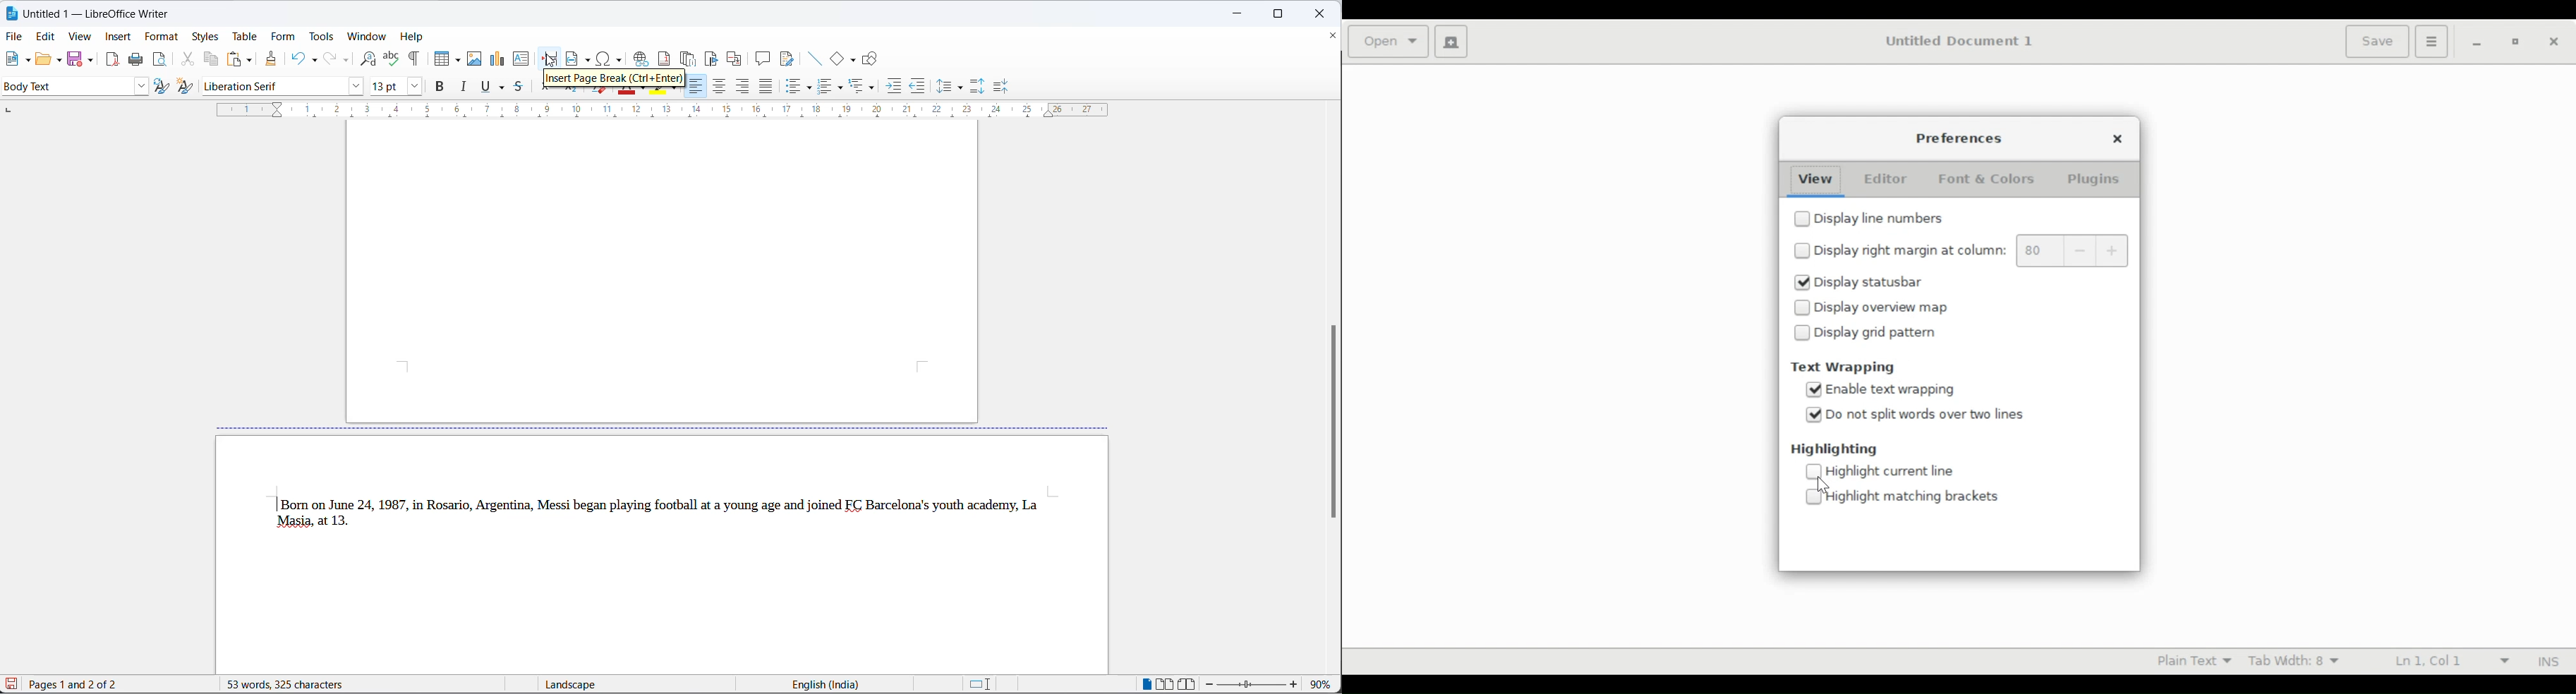 The height and width of the screenshot is (700, 2576). I want to click on increase paragraph spacing, so click(979, 87).